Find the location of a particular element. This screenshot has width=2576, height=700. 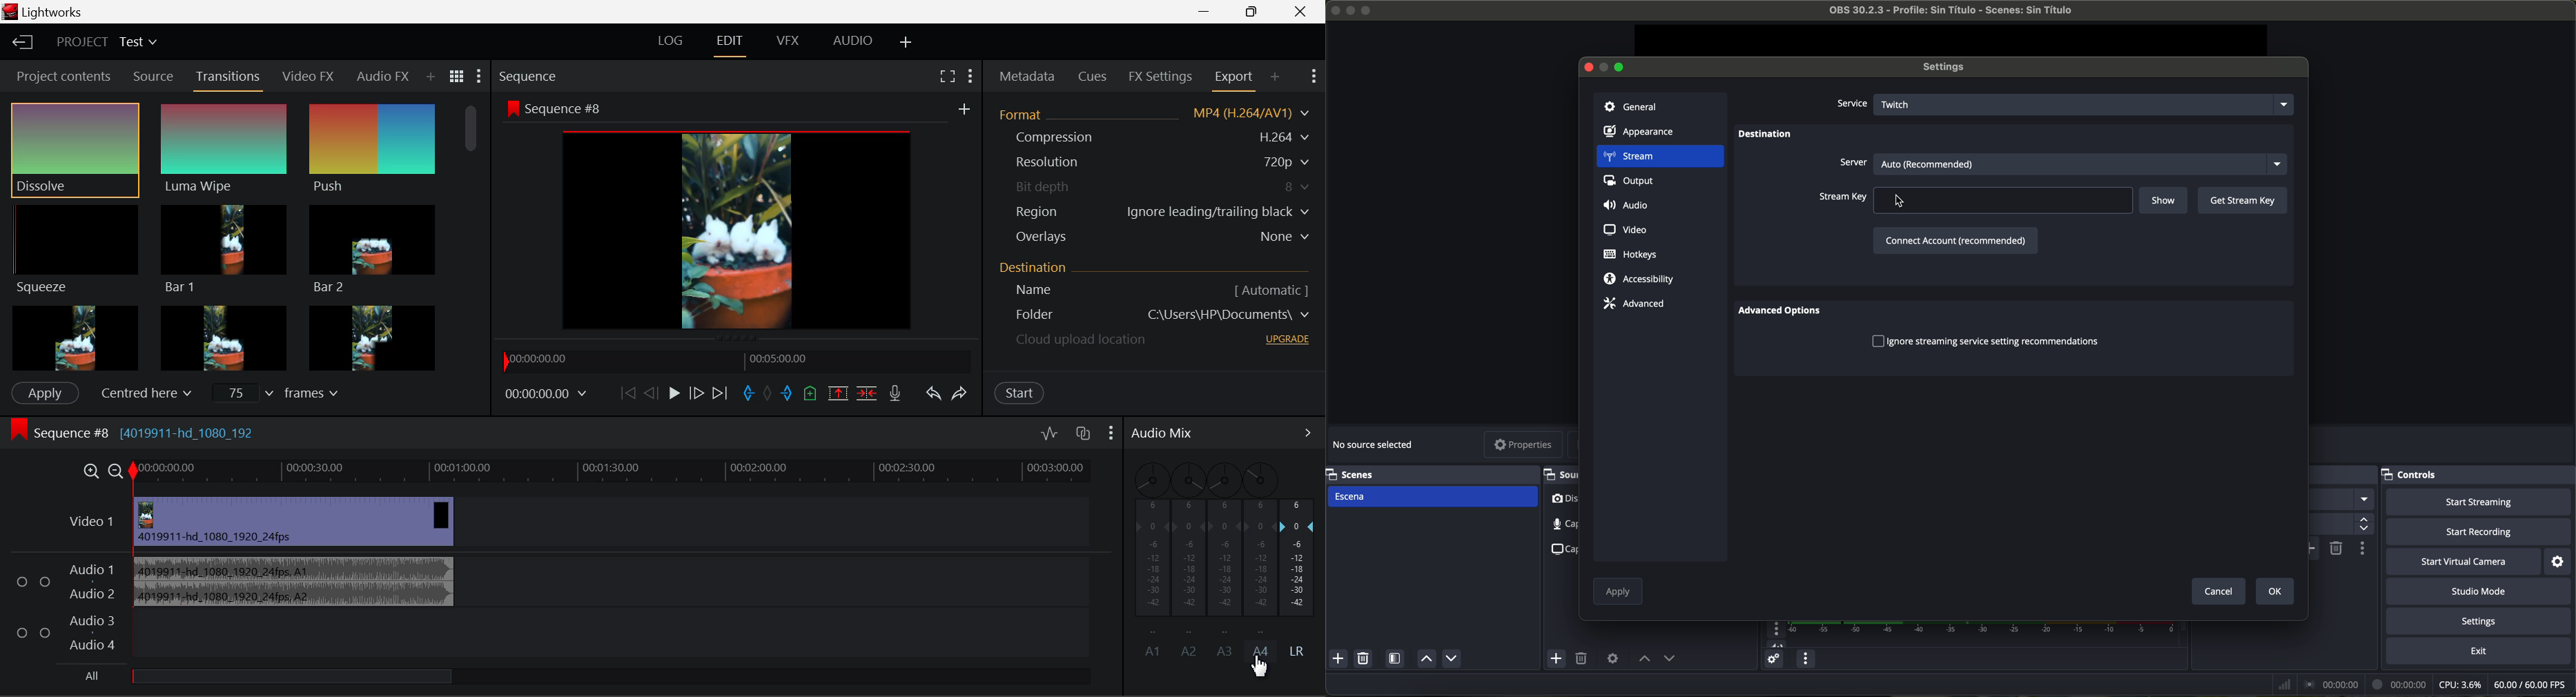

remove selected scene is located at coordinates (1365, 660).